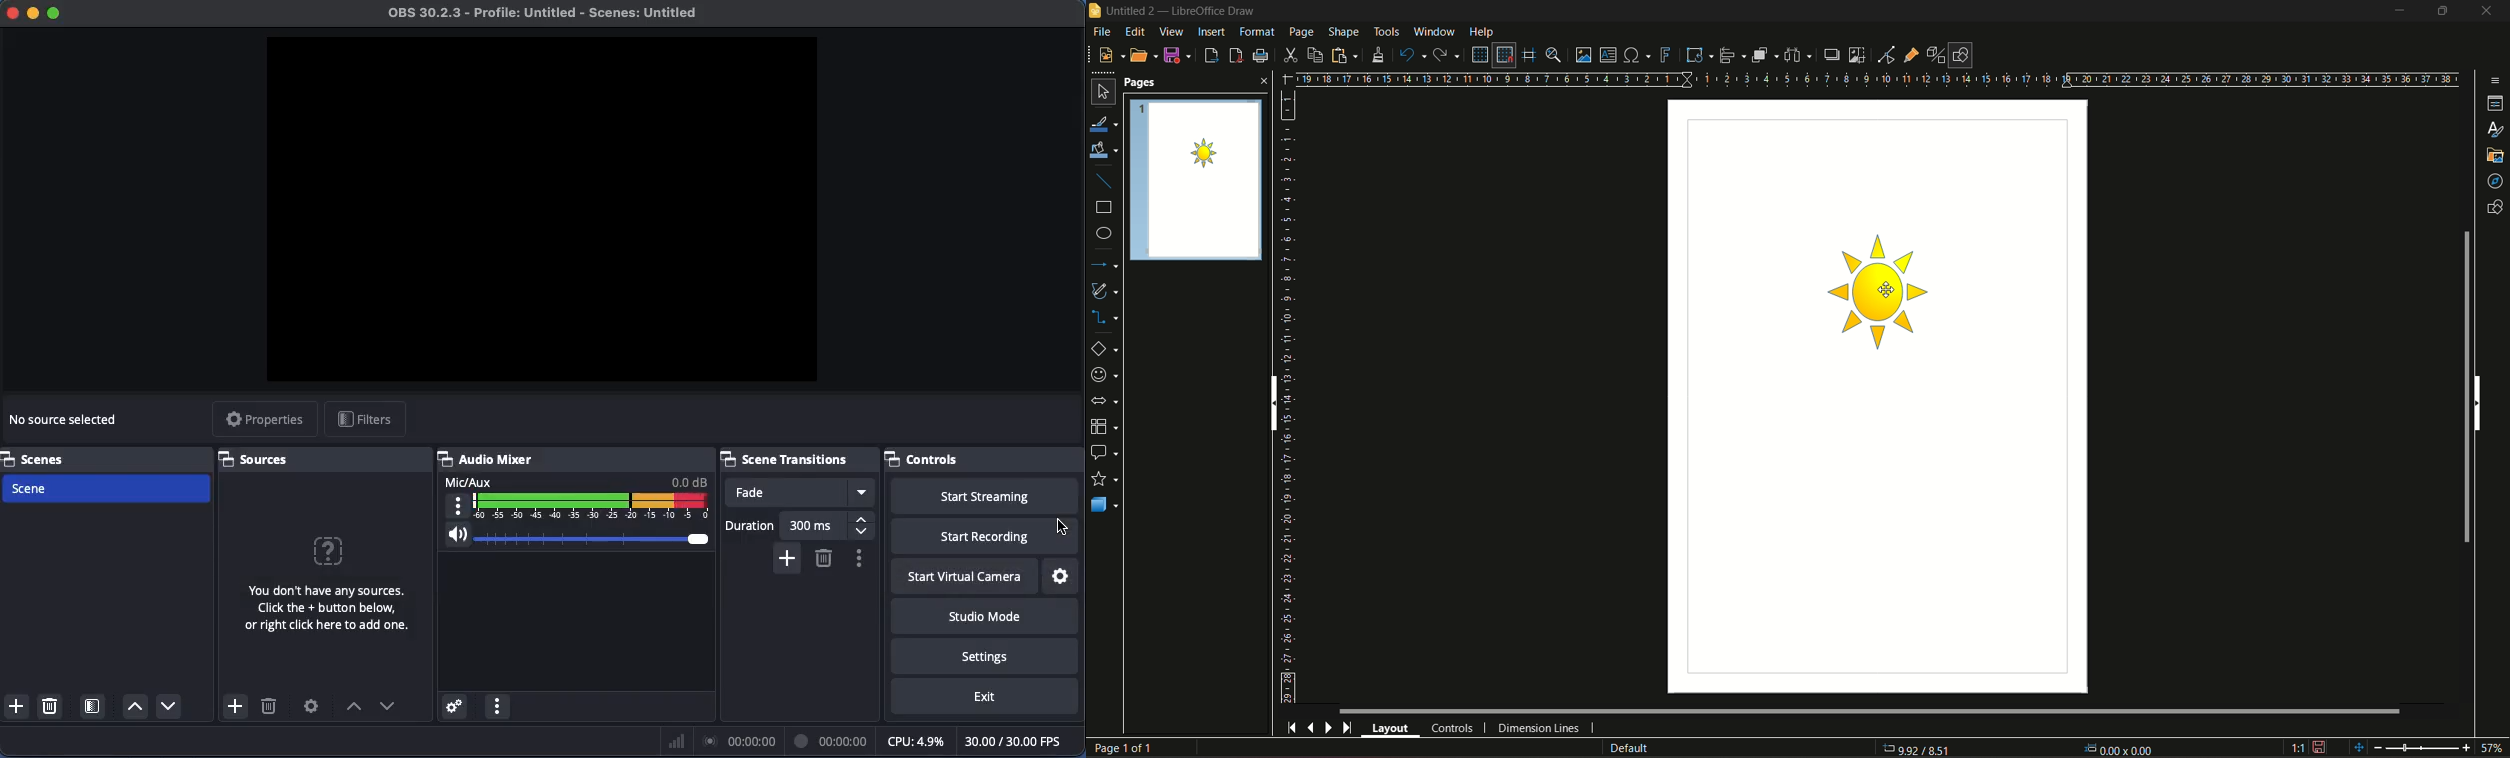 The height and width of the screenshot is (784, 2520). I want to click on view, so click(1173, 33).